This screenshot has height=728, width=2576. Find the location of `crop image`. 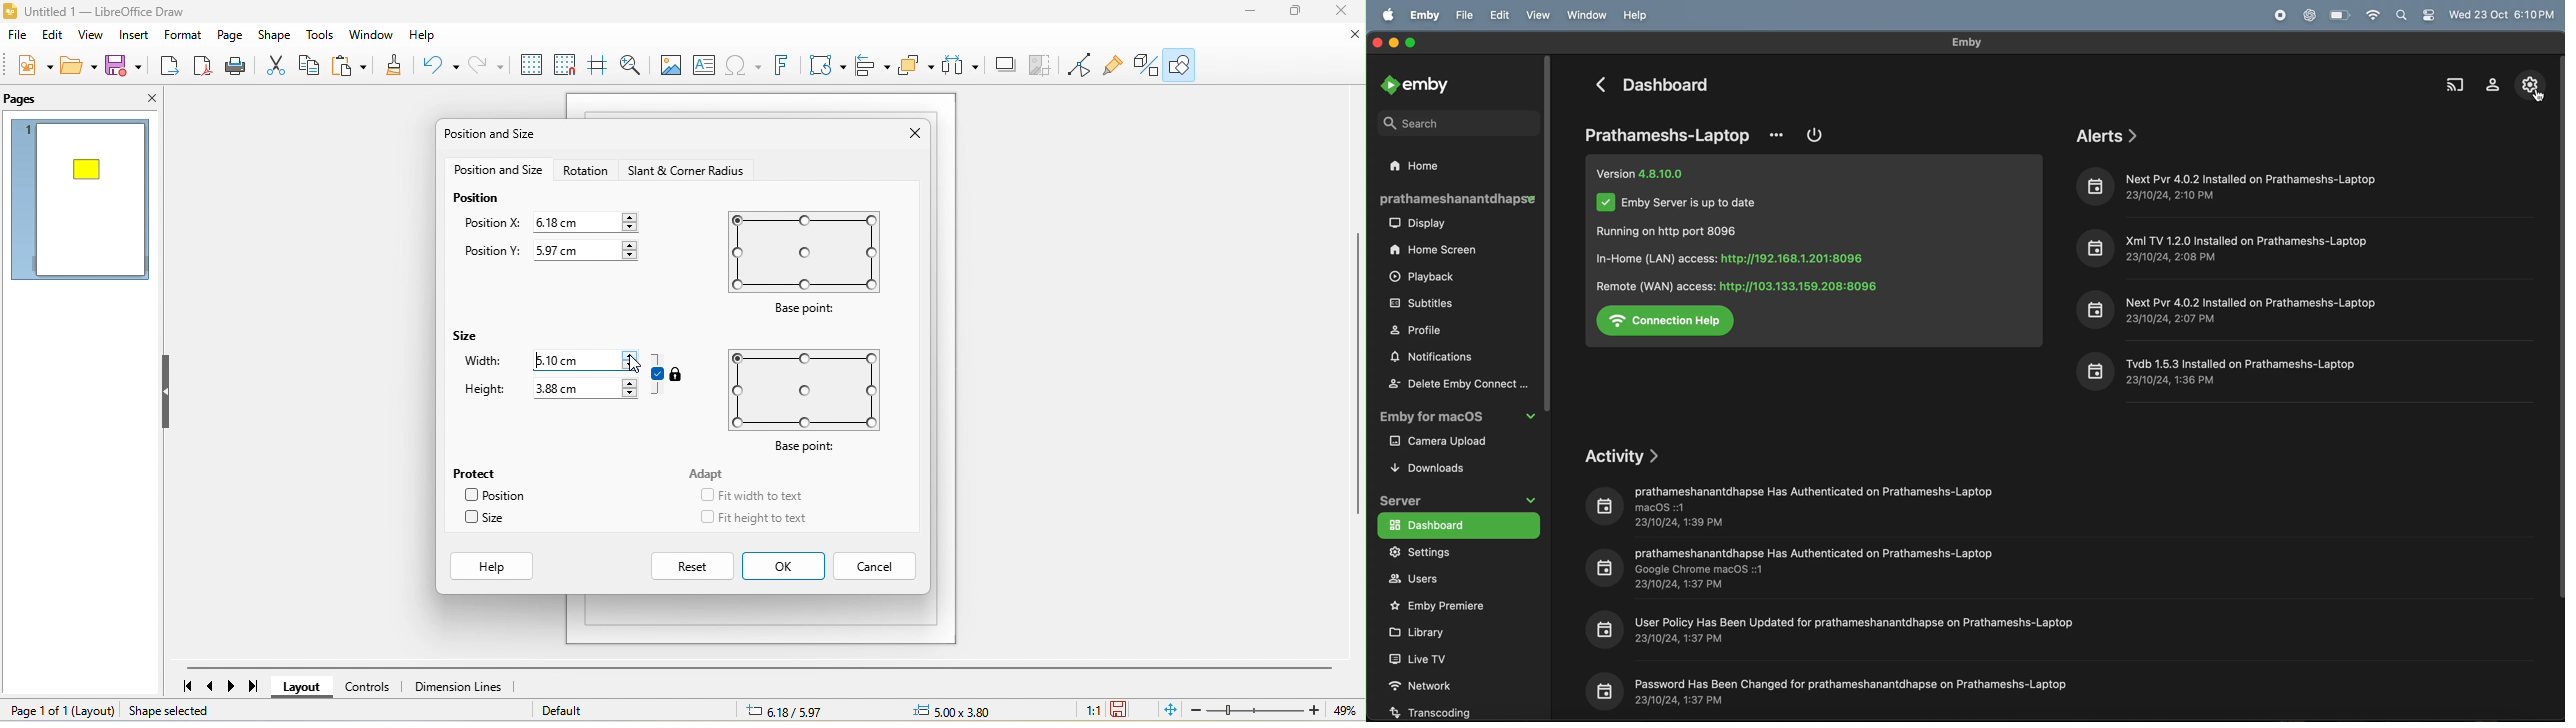

crop image is located at coordinates (1045, 64).